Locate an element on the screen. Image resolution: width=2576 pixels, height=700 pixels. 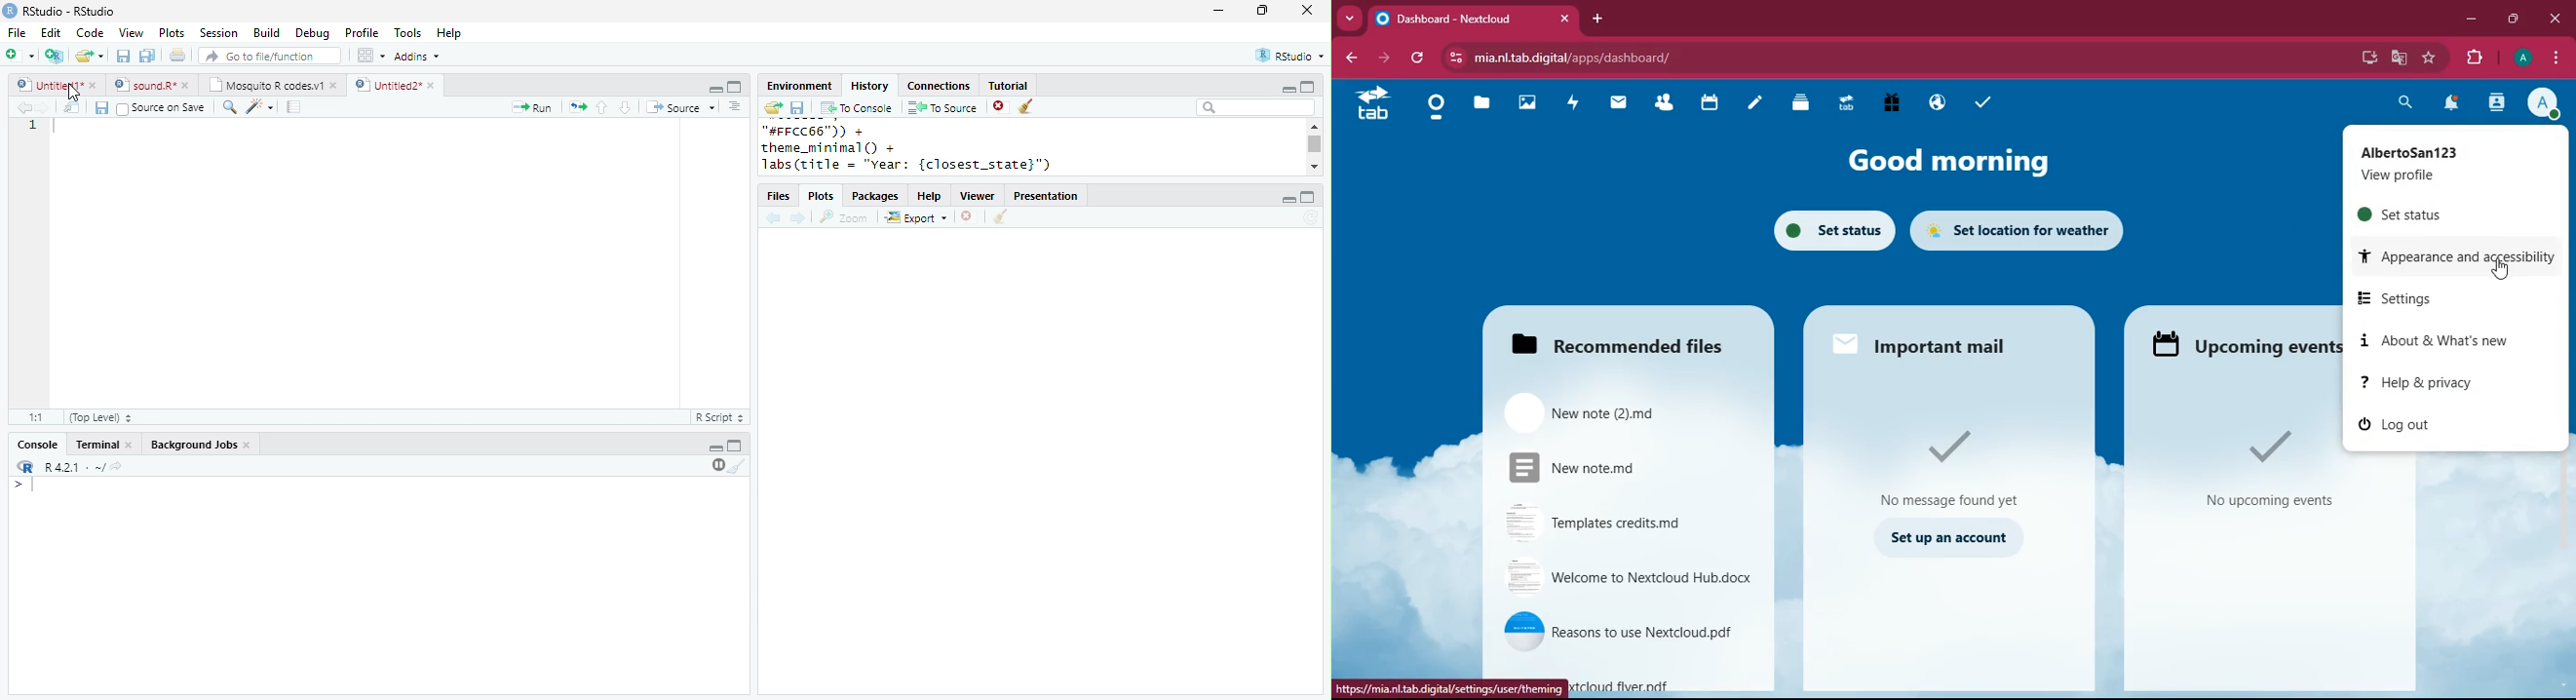
clear is located at coordinates (1027, 107).